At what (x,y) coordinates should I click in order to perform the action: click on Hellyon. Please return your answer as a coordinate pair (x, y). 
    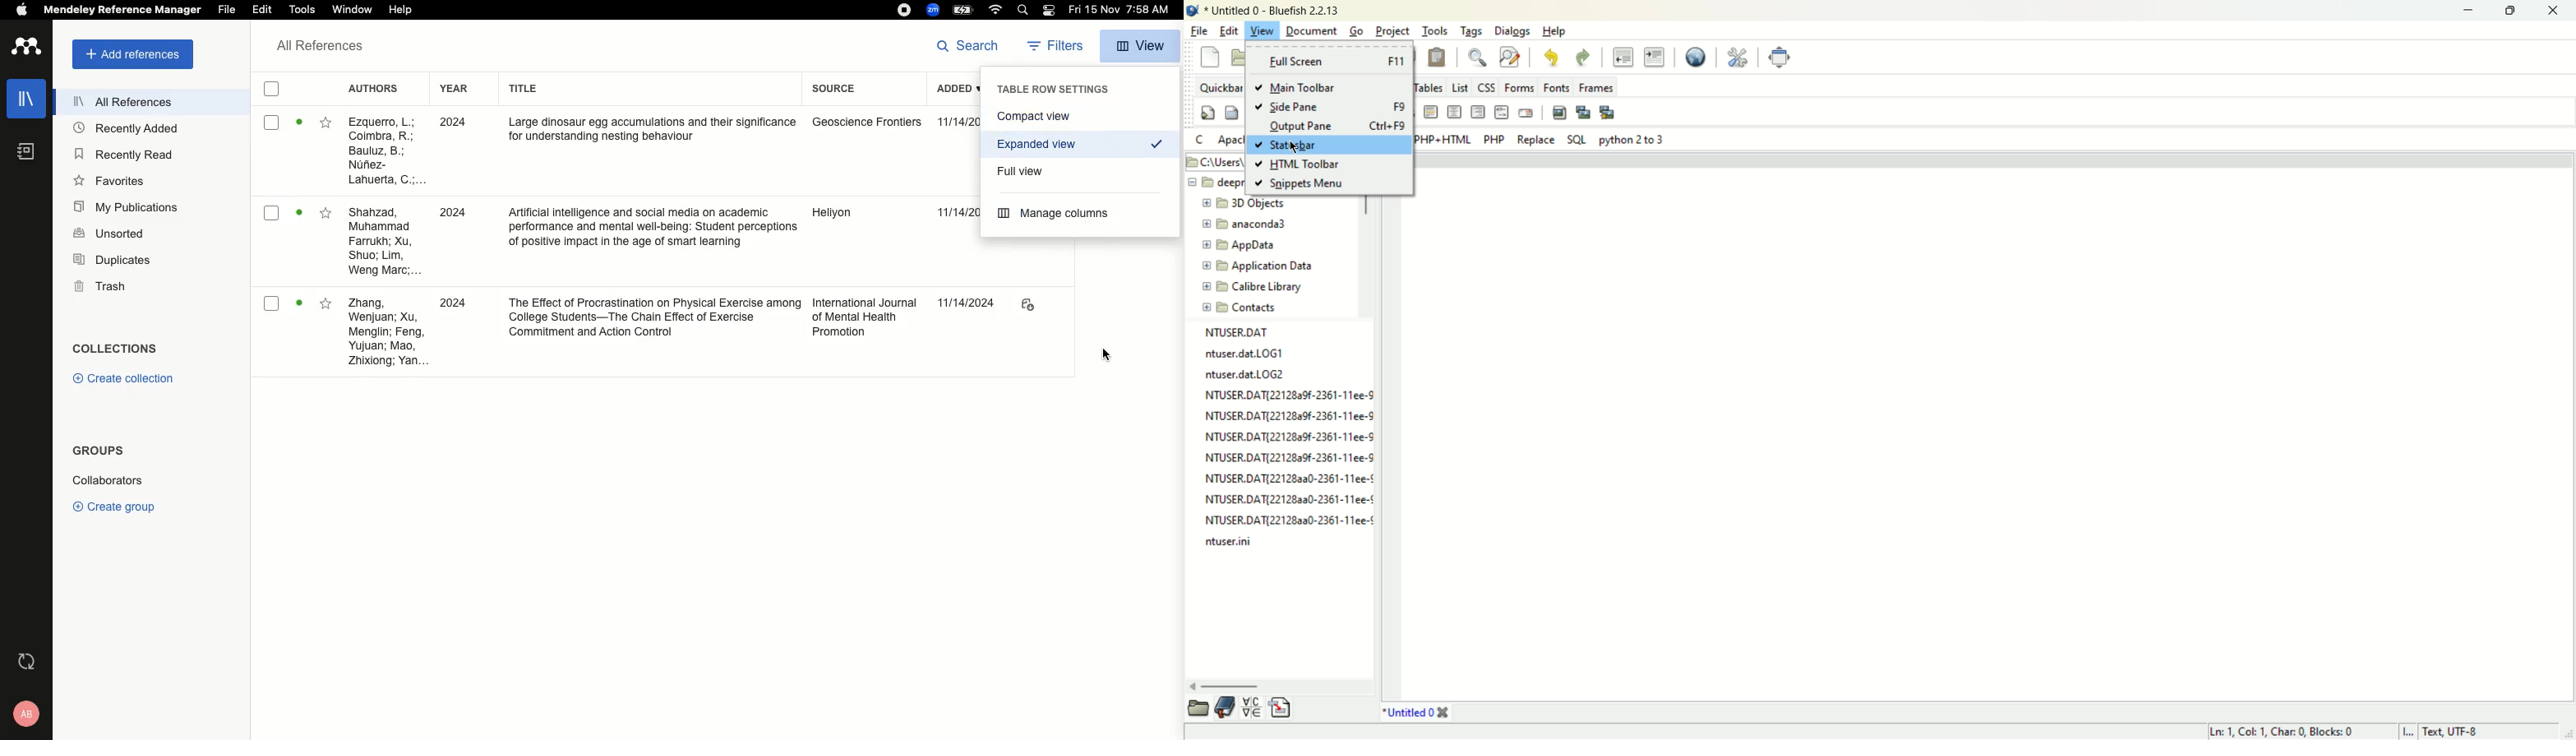
    Looking at the image, I should click on (832, 215).